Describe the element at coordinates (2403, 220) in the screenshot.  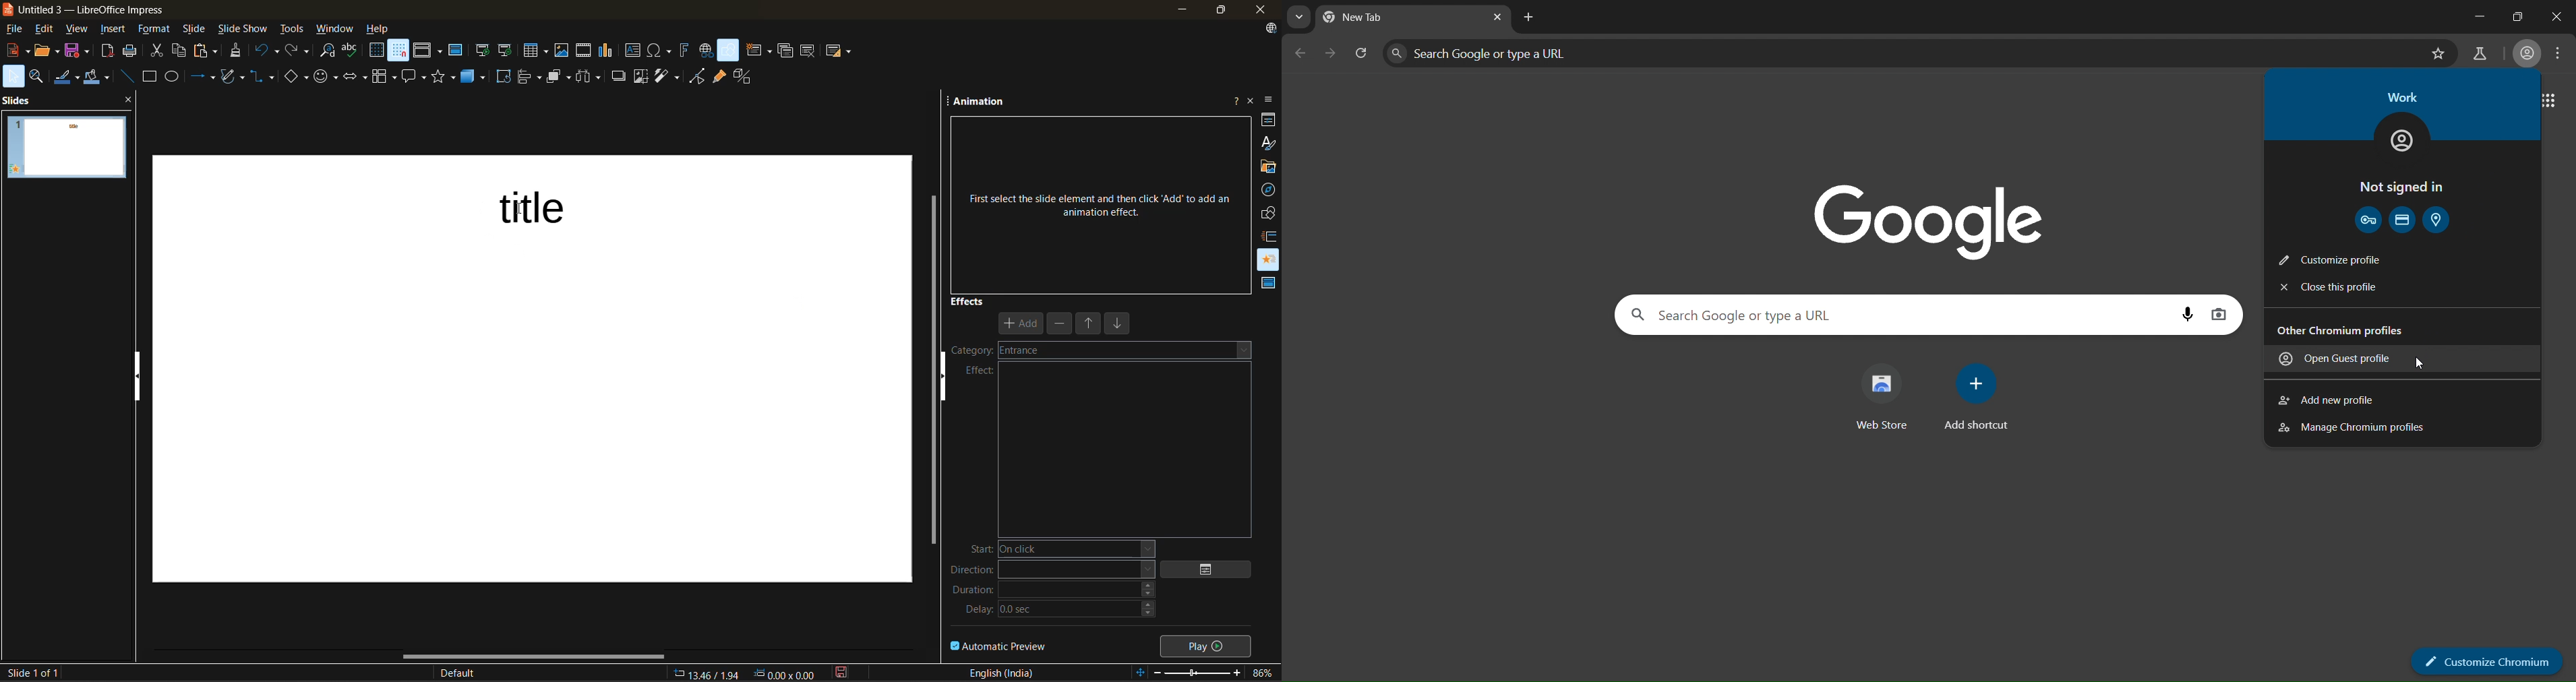
I see `payment` at that location.